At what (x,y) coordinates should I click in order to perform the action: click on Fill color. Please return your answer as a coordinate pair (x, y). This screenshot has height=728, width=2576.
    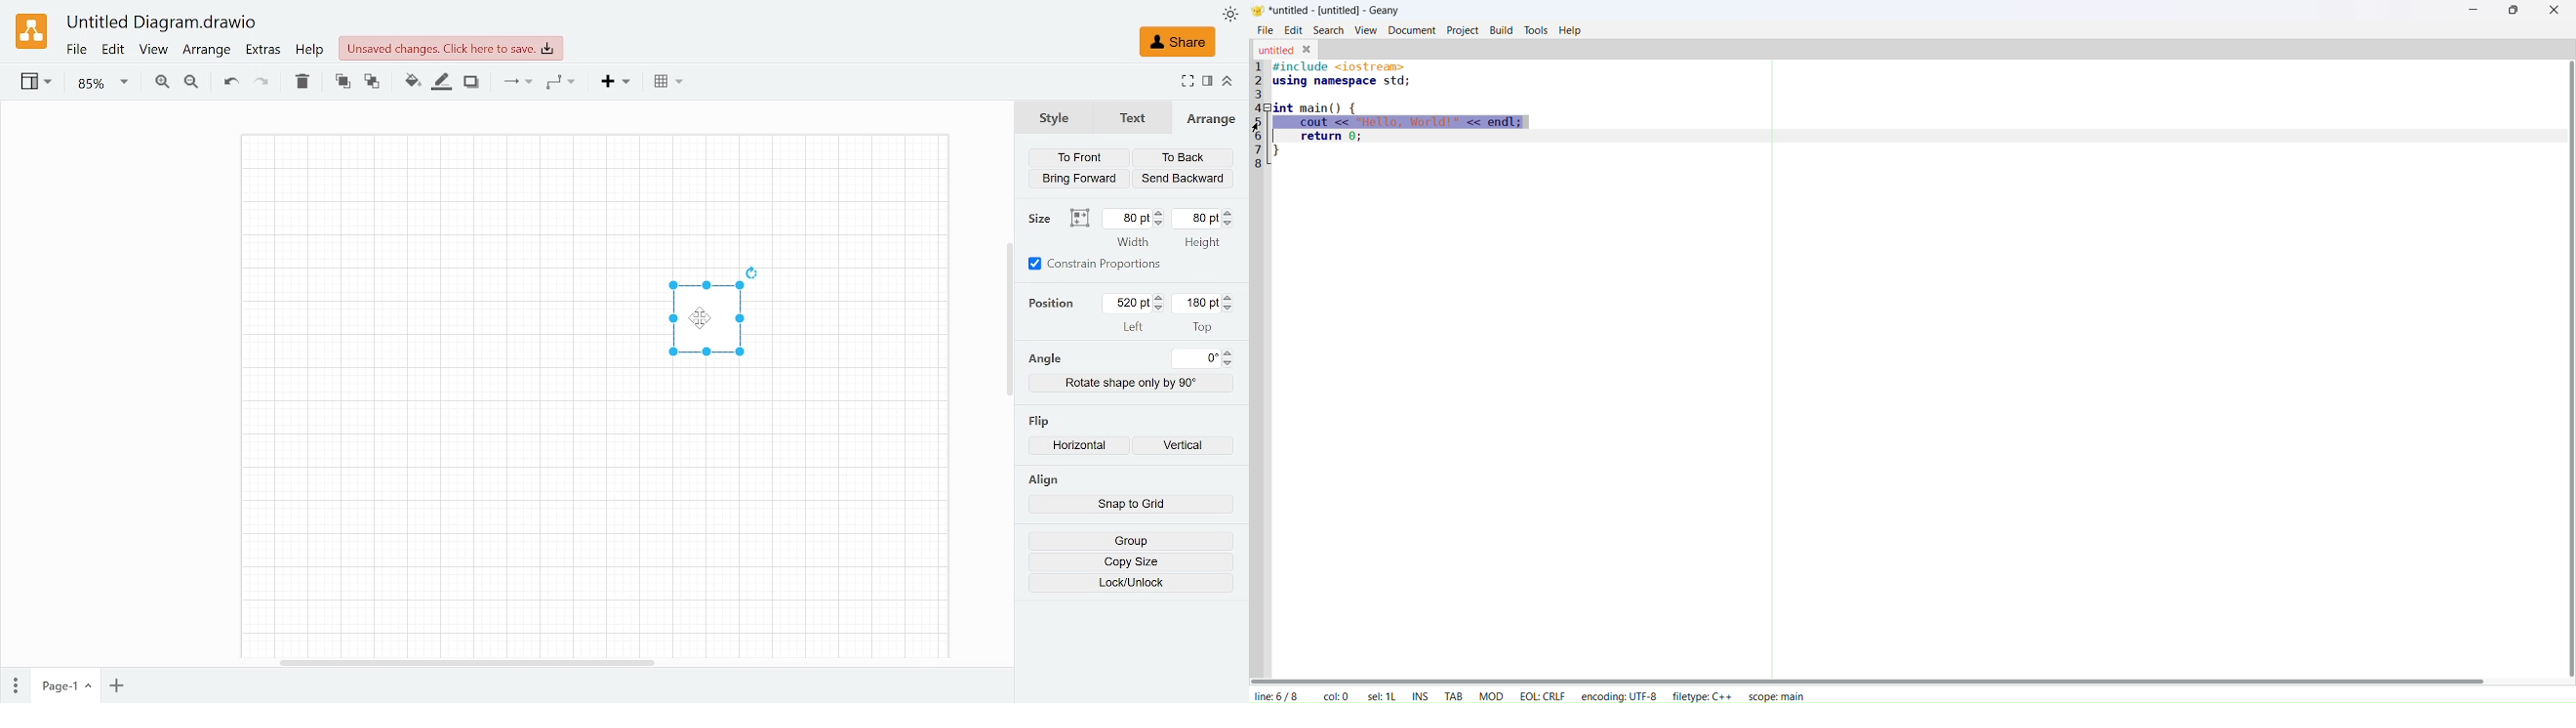
    Looking at the image, I should click on (412, 82).